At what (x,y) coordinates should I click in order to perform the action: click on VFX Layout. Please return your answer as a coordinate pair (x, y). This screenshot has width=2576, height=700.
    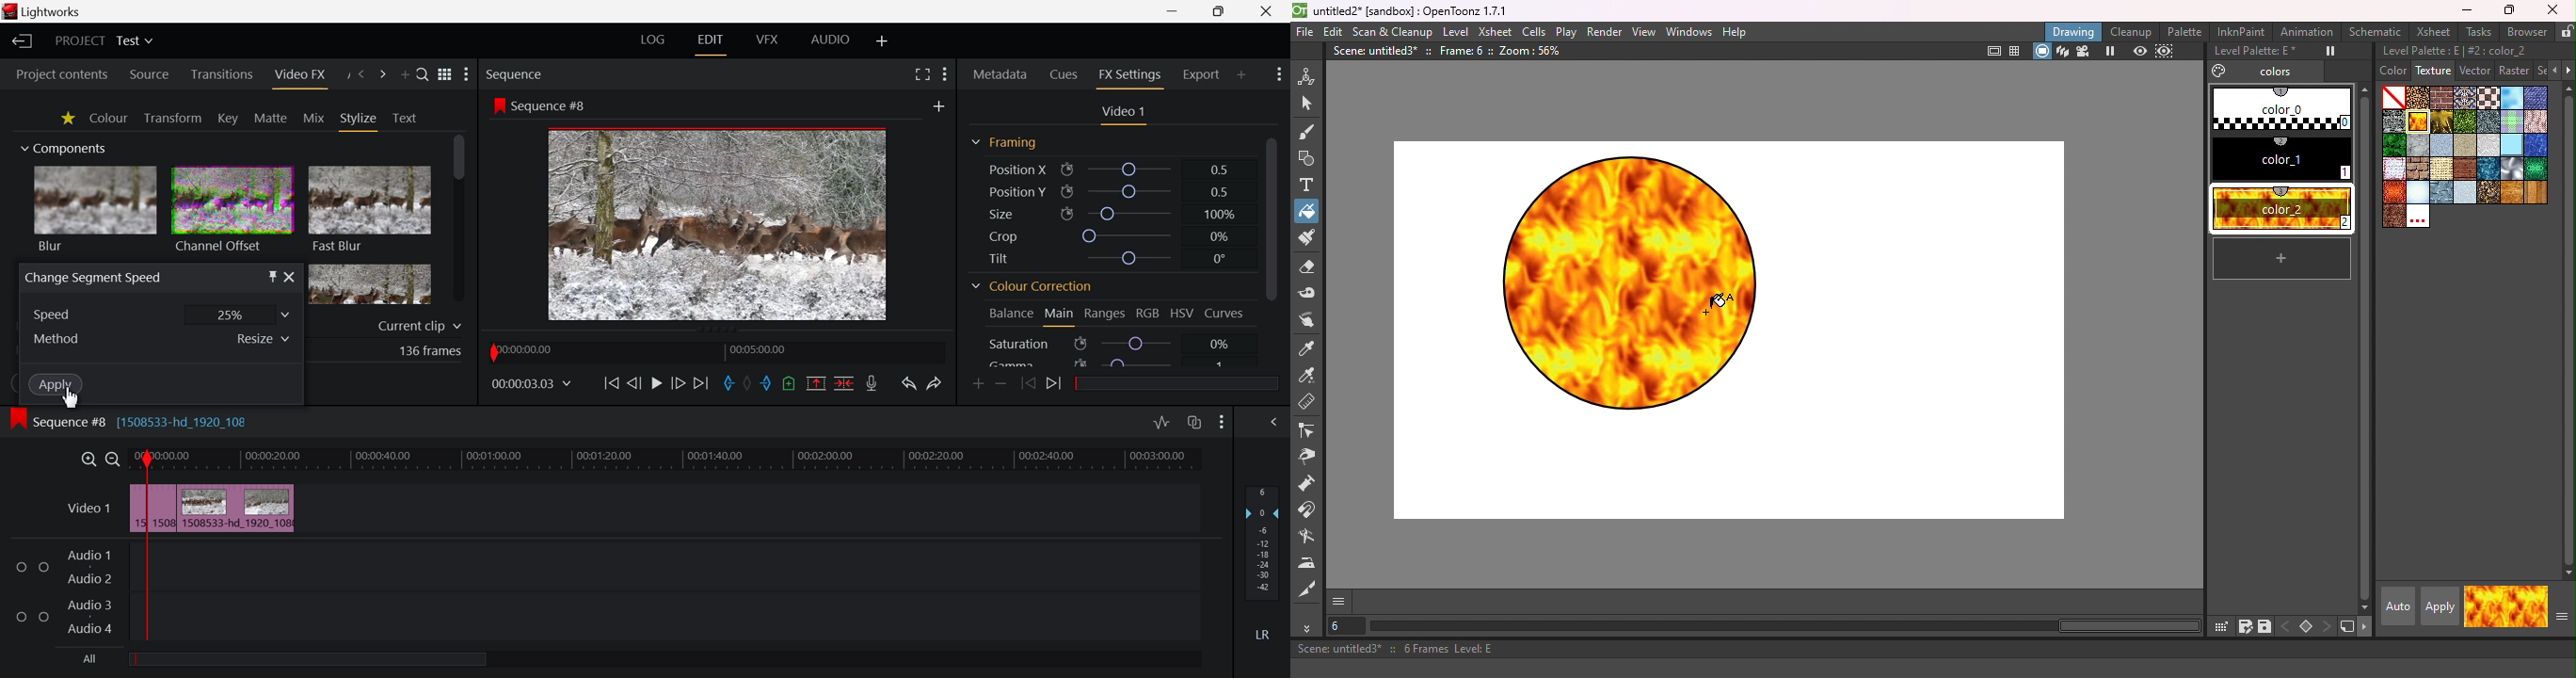
    Looking at the image, I should click on (766, 40).